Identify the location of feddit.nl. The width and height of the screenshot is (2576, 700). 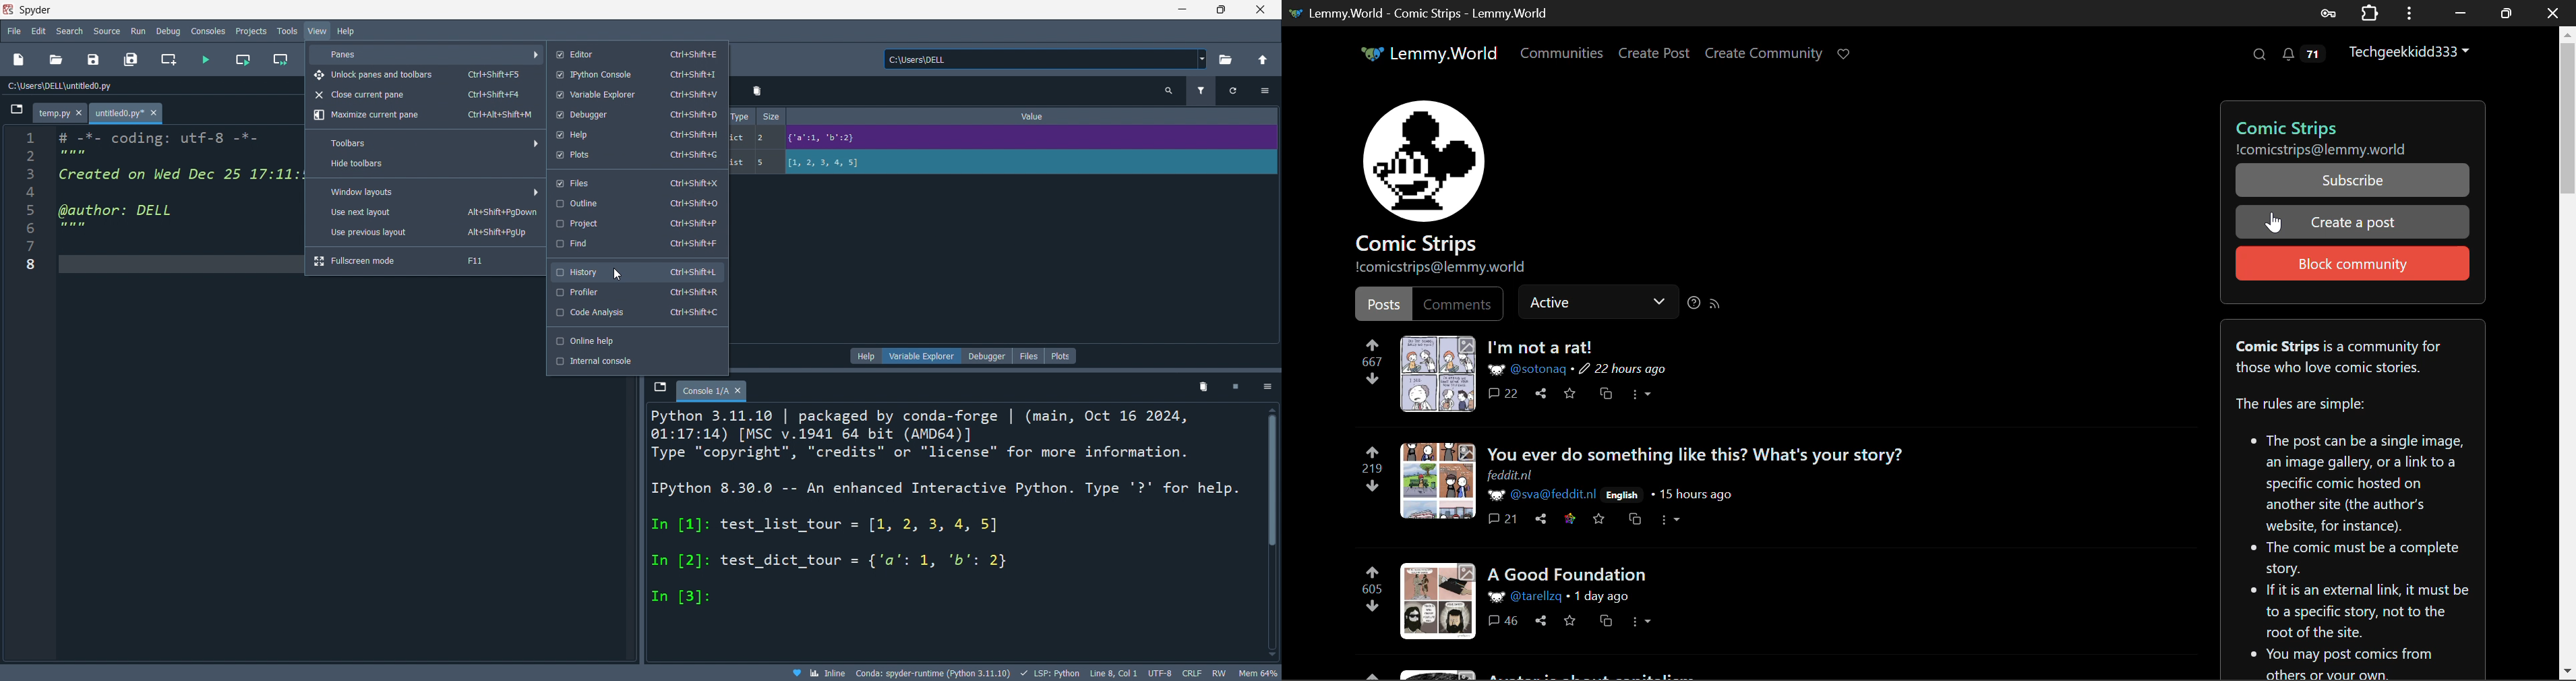
(1511, 476).